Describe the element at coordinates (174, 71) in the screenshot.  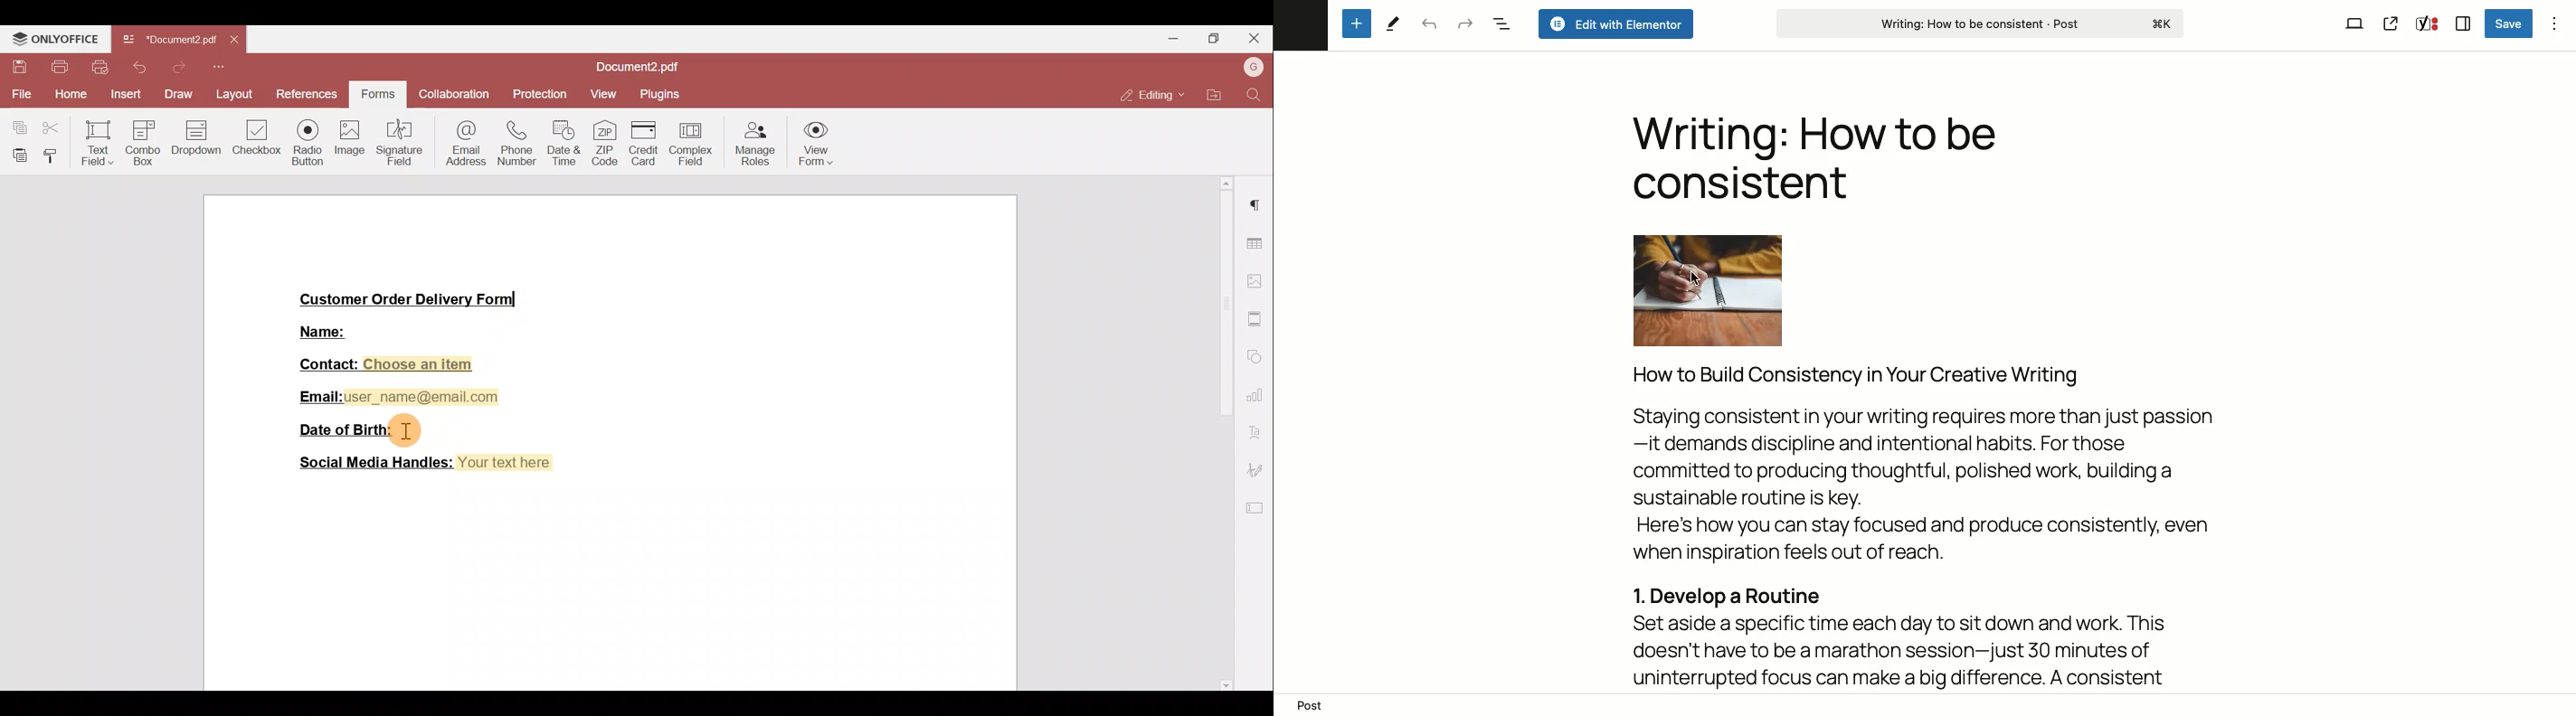
I see `Redo` at that location.